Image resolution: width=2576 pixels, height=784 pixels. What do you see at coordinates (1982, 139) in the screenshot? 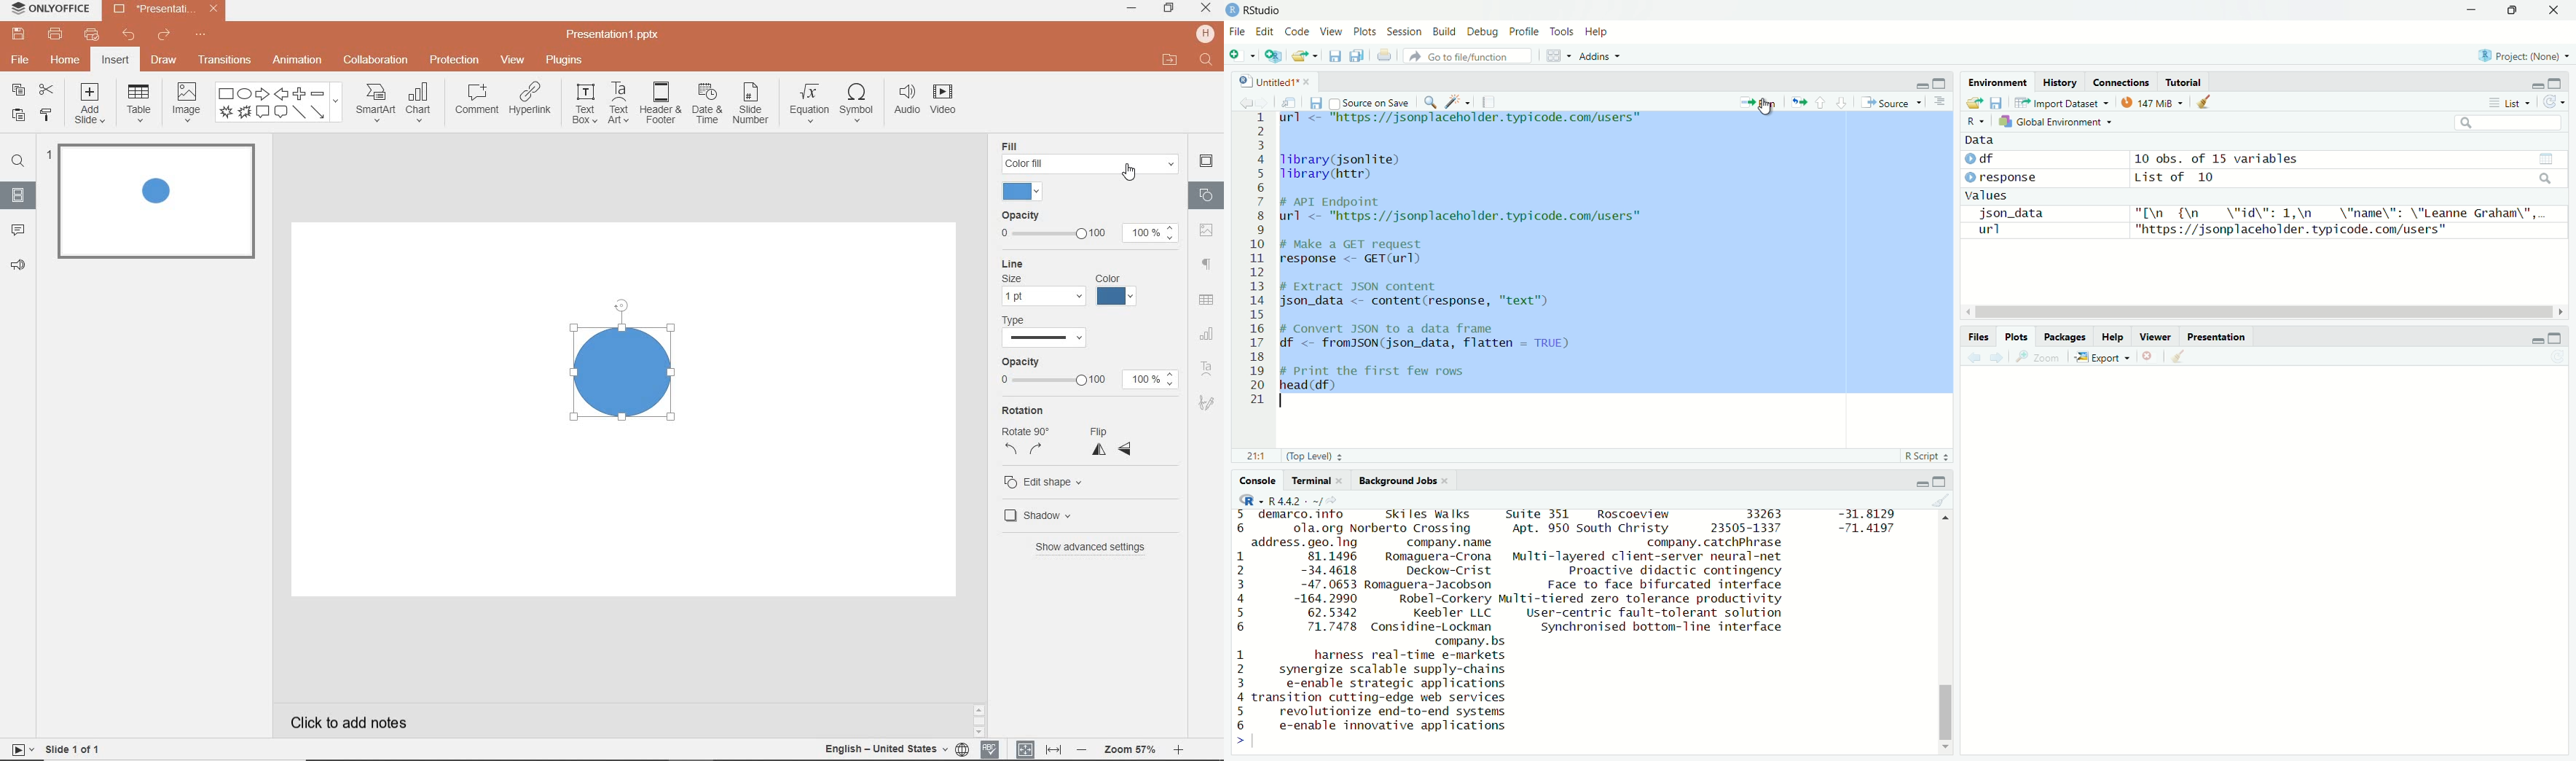
I see `Data` at bounding box center [1982, 139].